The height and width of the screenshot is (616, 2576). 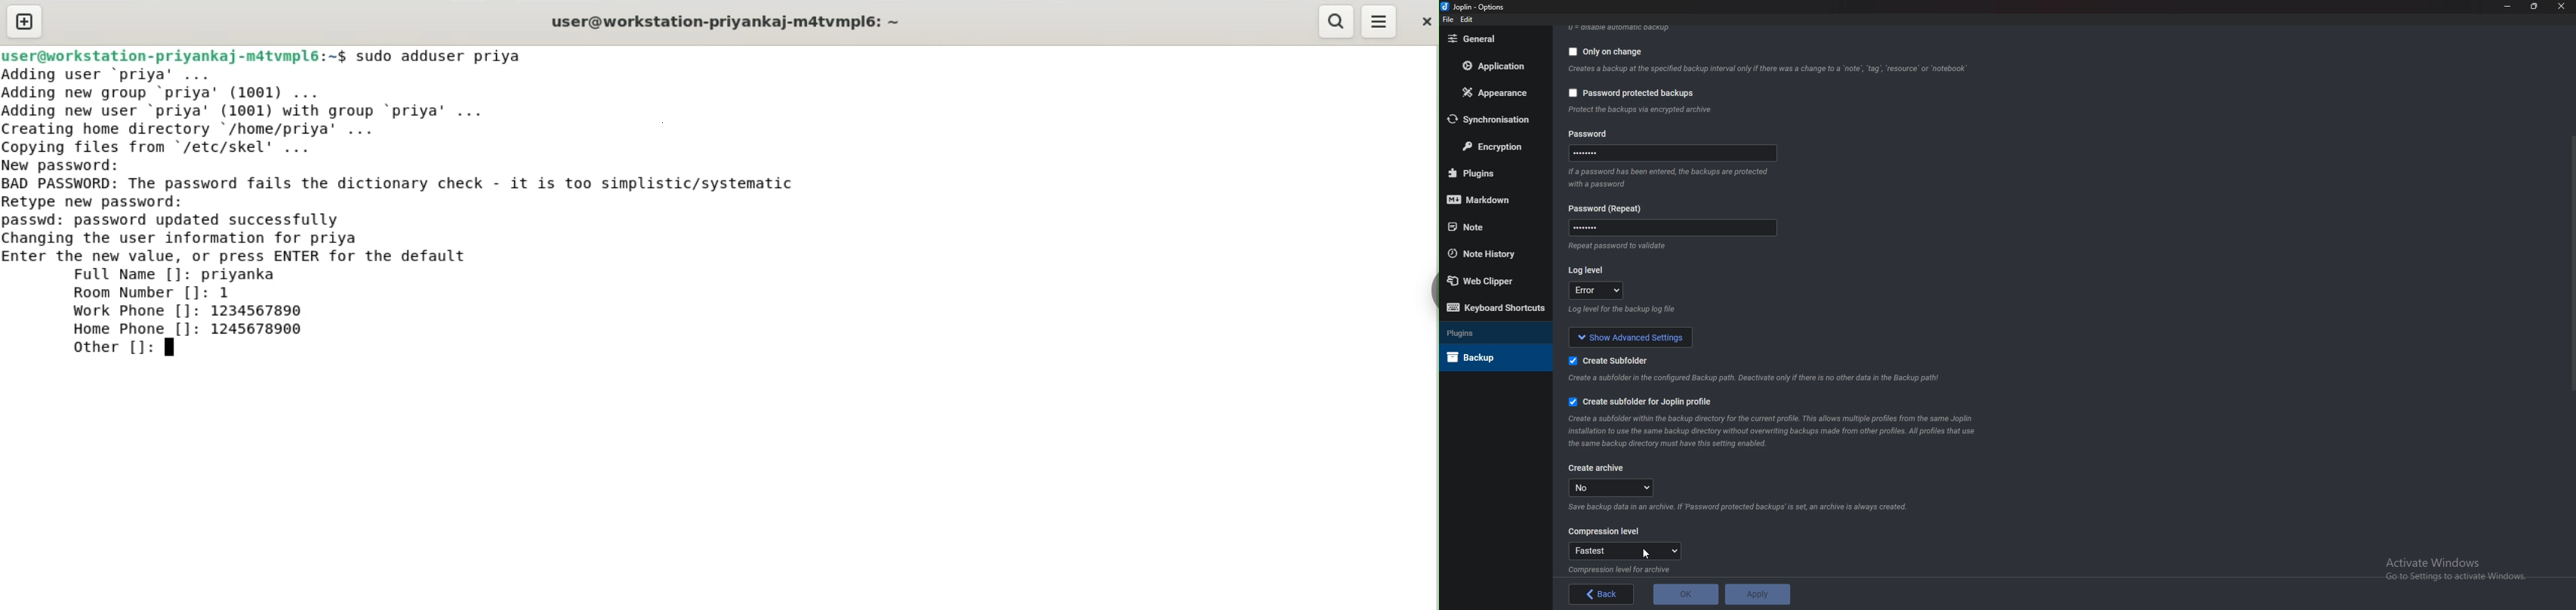 I want to click on Encryption, so click(x=1497, y=146).